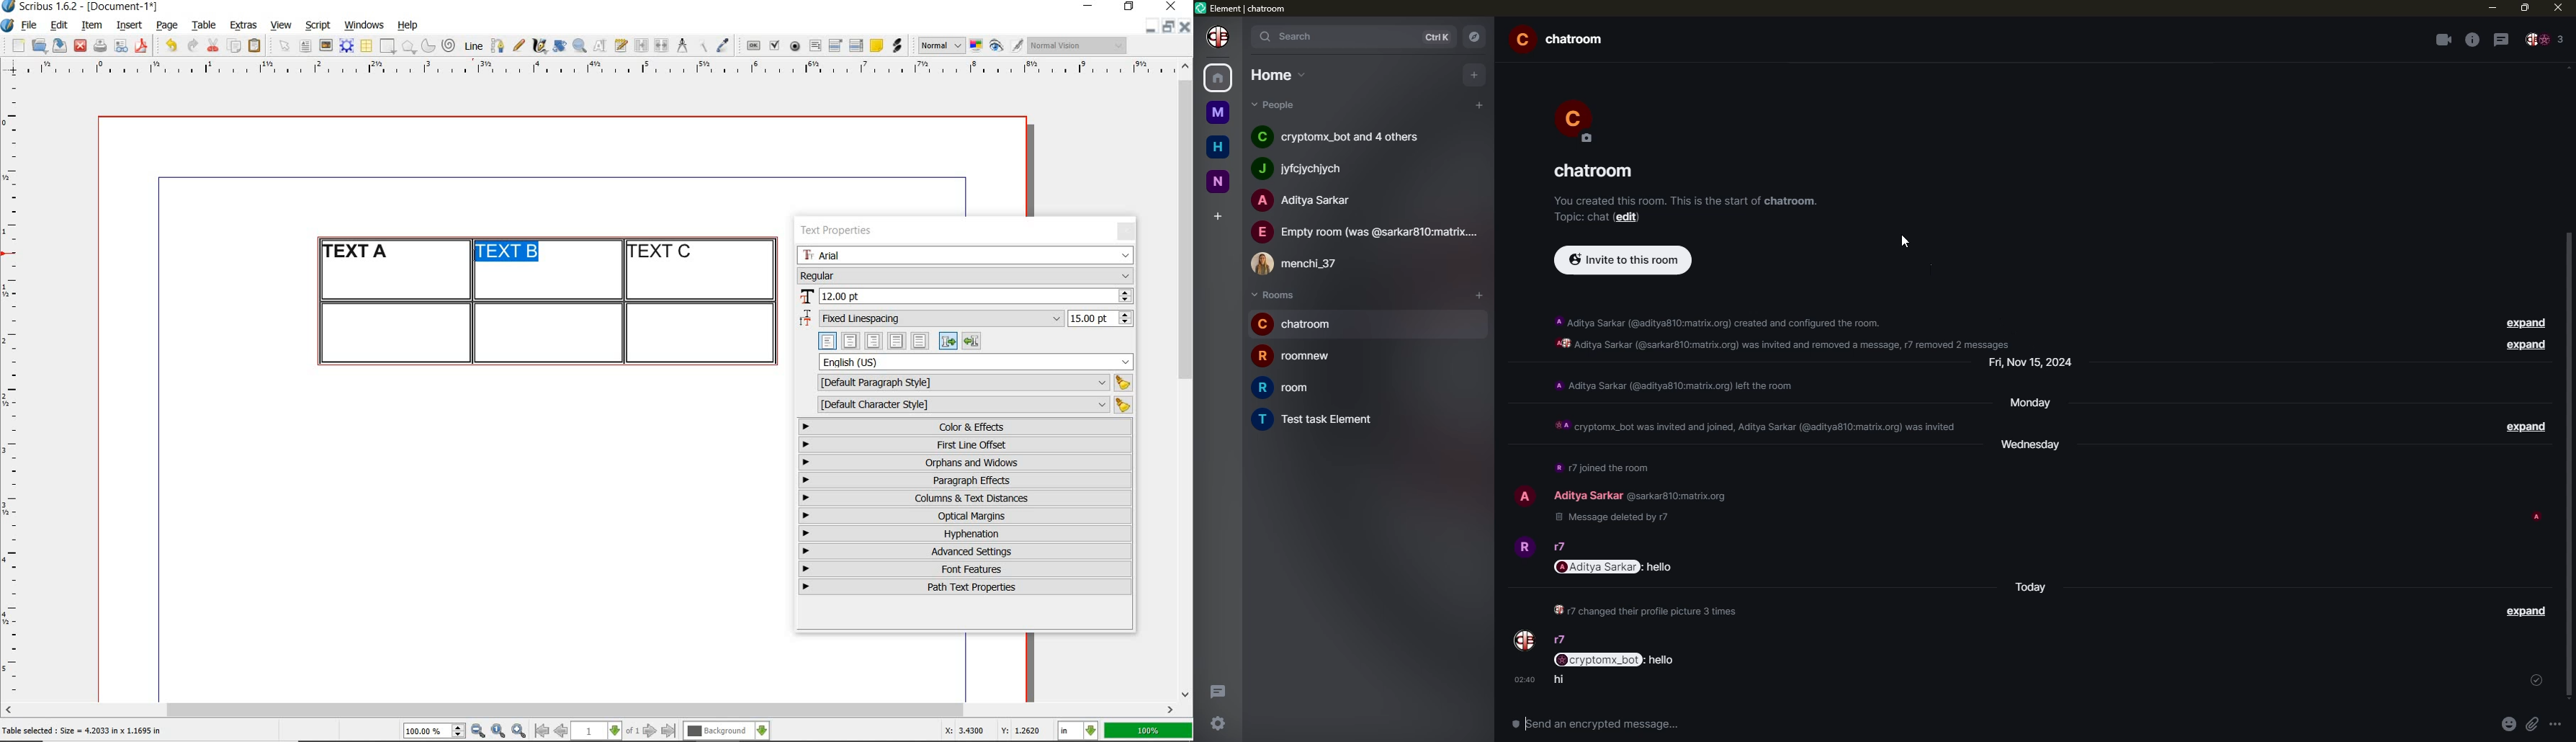 The image size is (2576, 756). I want to click on people, so click(1309, 168).